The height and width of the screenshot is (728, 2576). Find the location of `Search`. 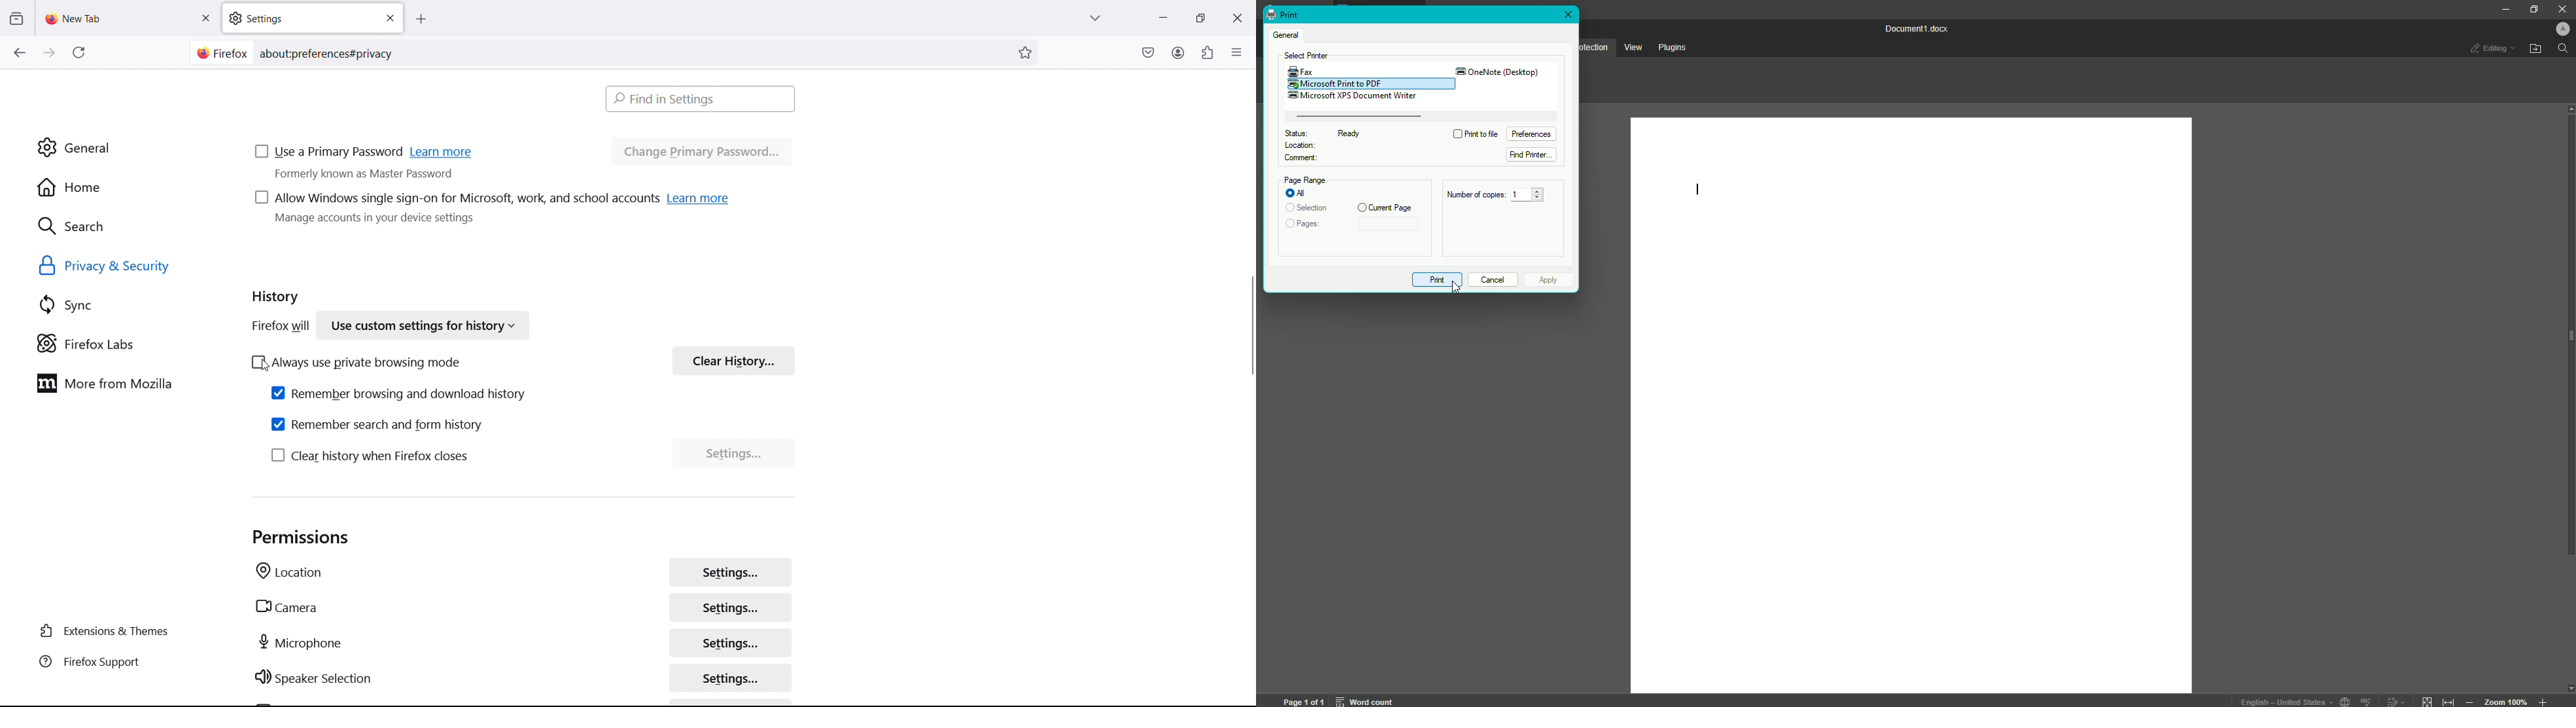

Search is located at coordinates (2564, 52).